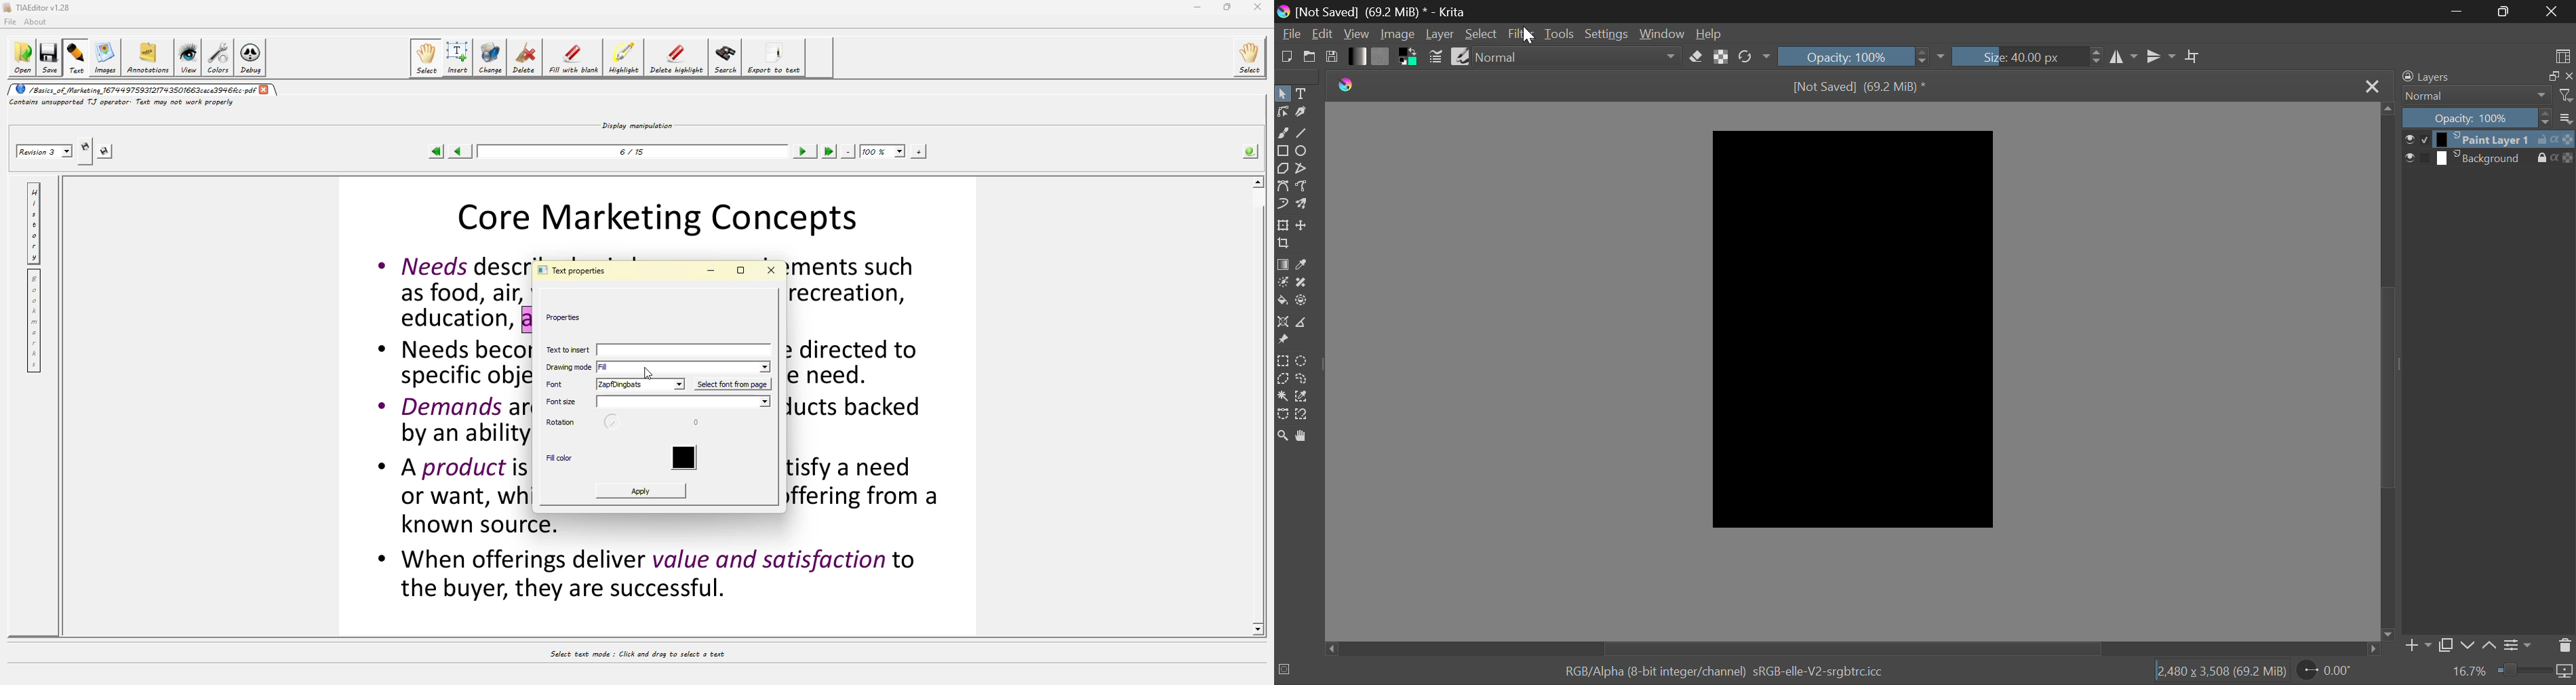  Describe the element at coordinates (1481, 34) in the screenshot. I see `Select` at that location.